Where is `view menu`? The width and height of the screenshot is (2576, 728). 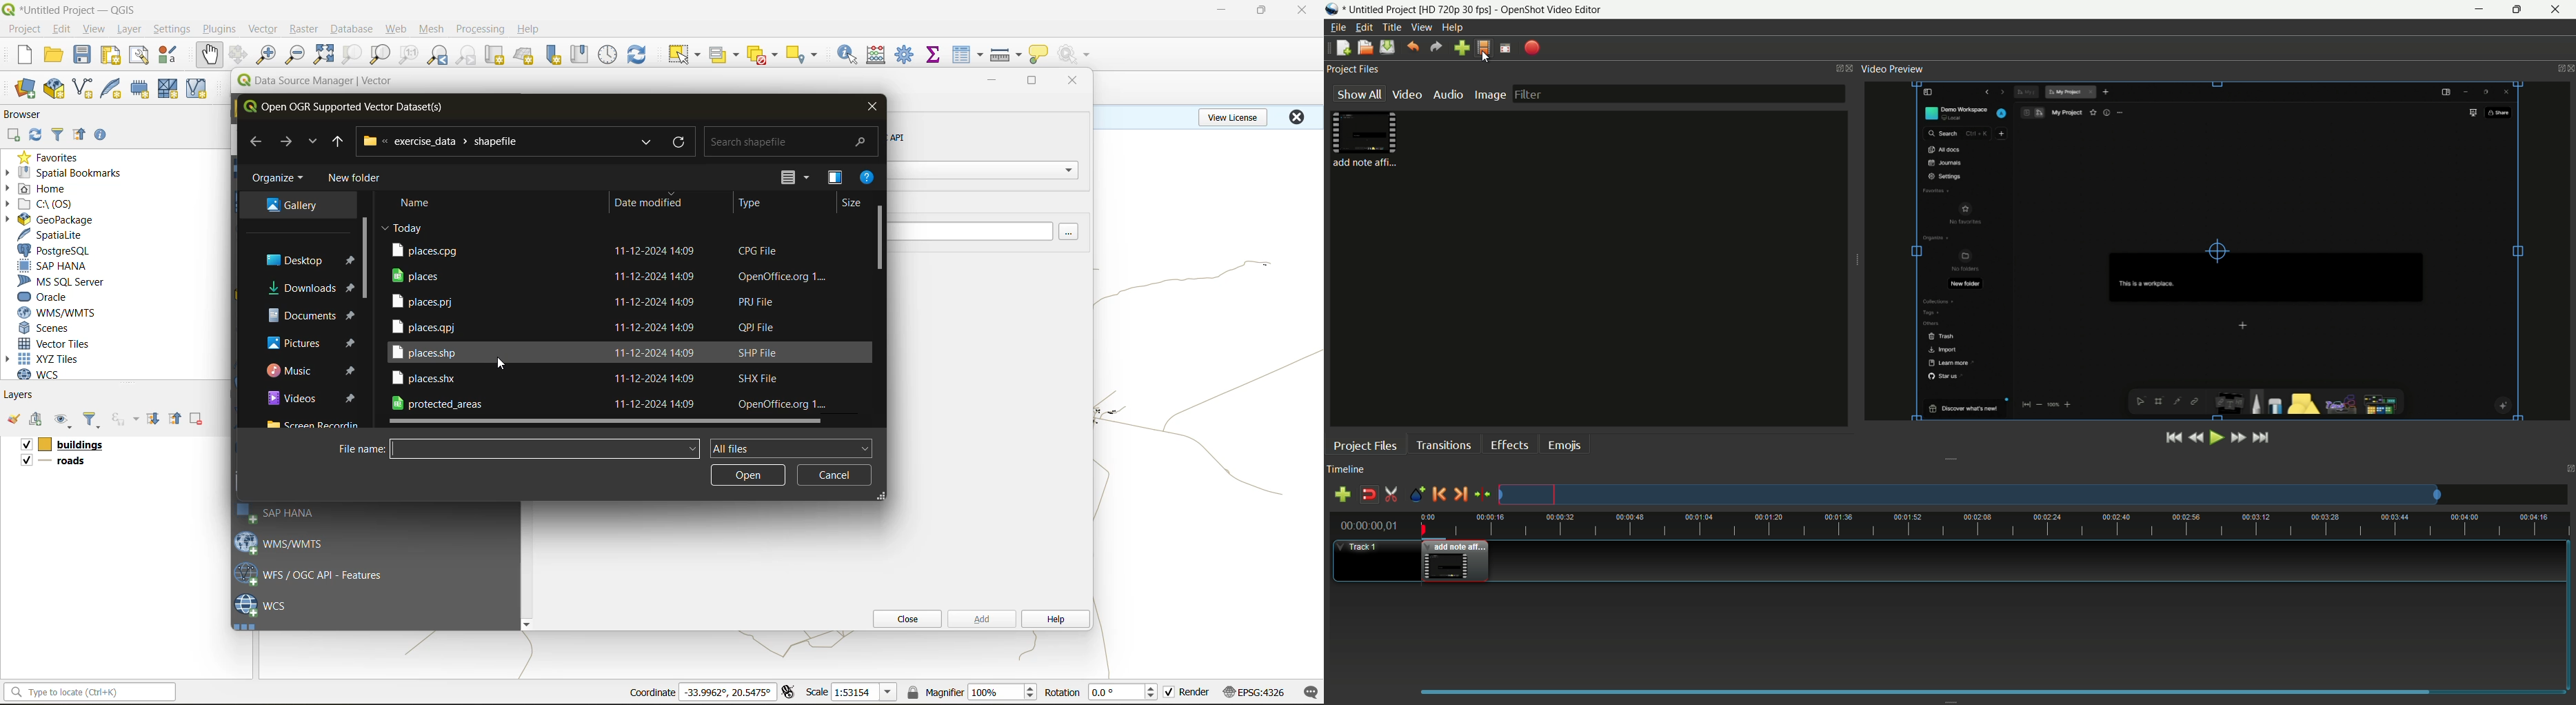 view menu is located at coordinates (1421, 28).